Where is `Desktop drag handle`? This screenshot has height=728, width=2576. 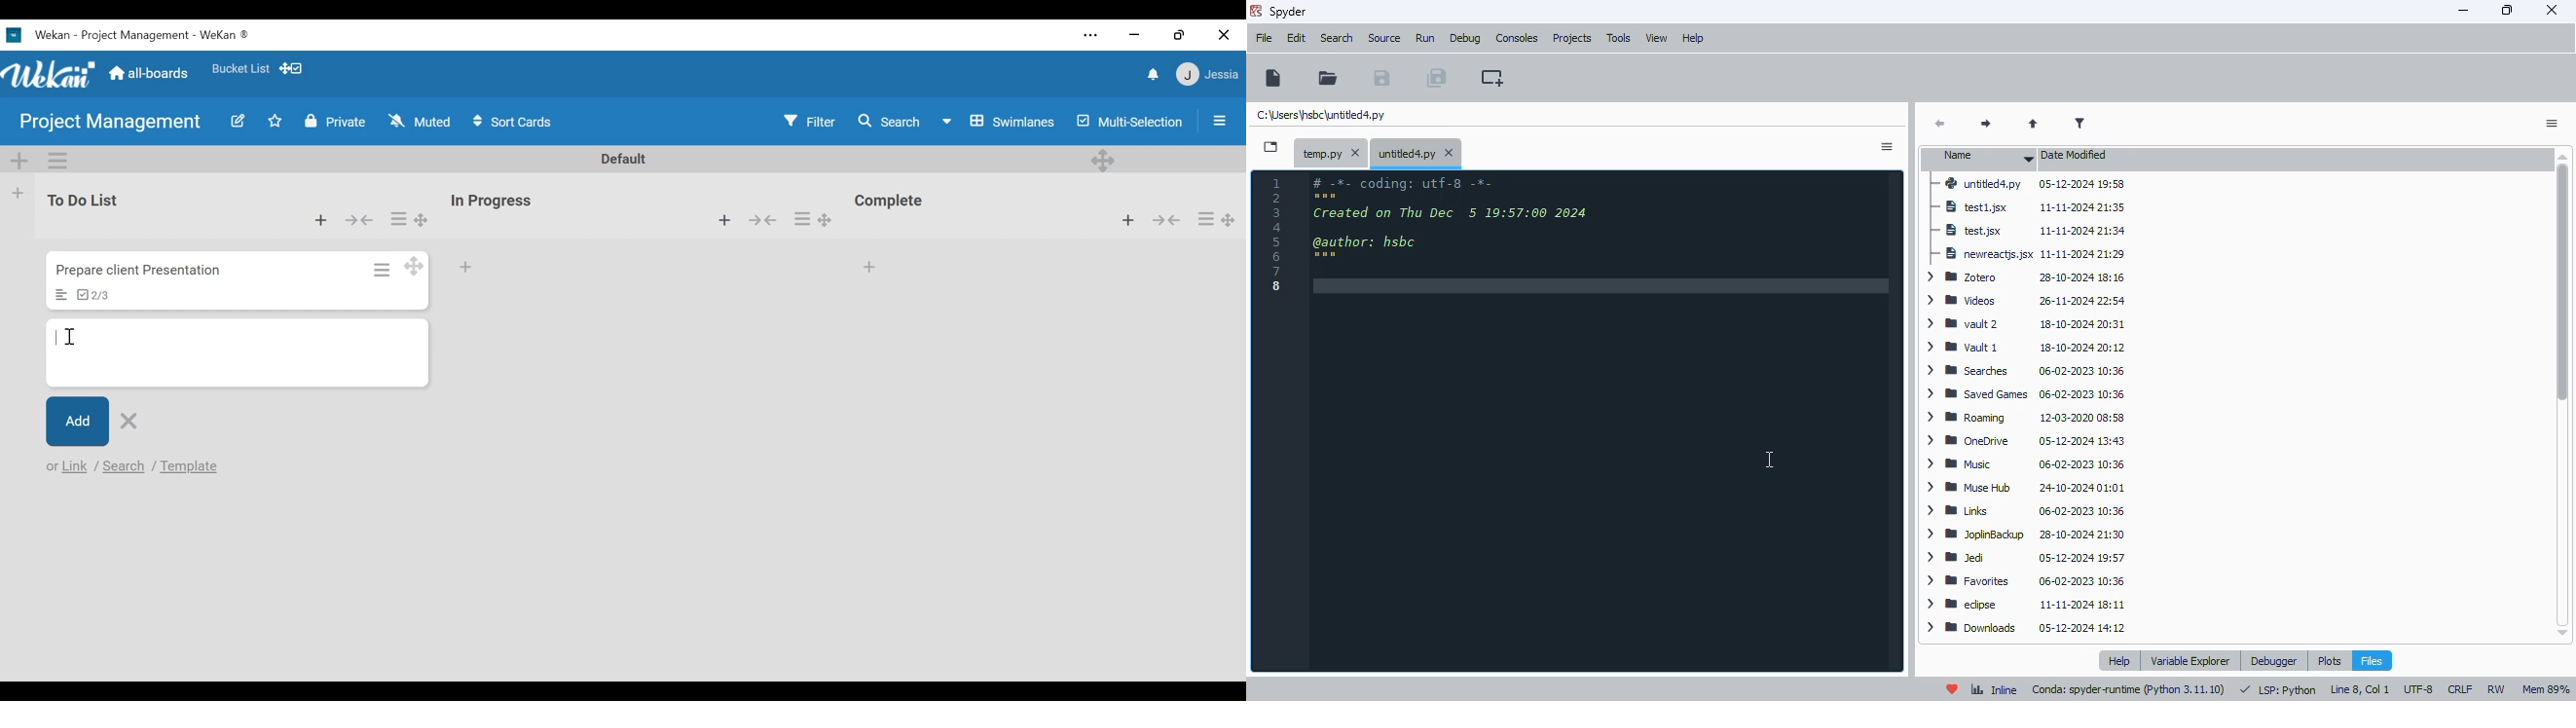 Desktop drag handle is located at coordinates (832, 217).